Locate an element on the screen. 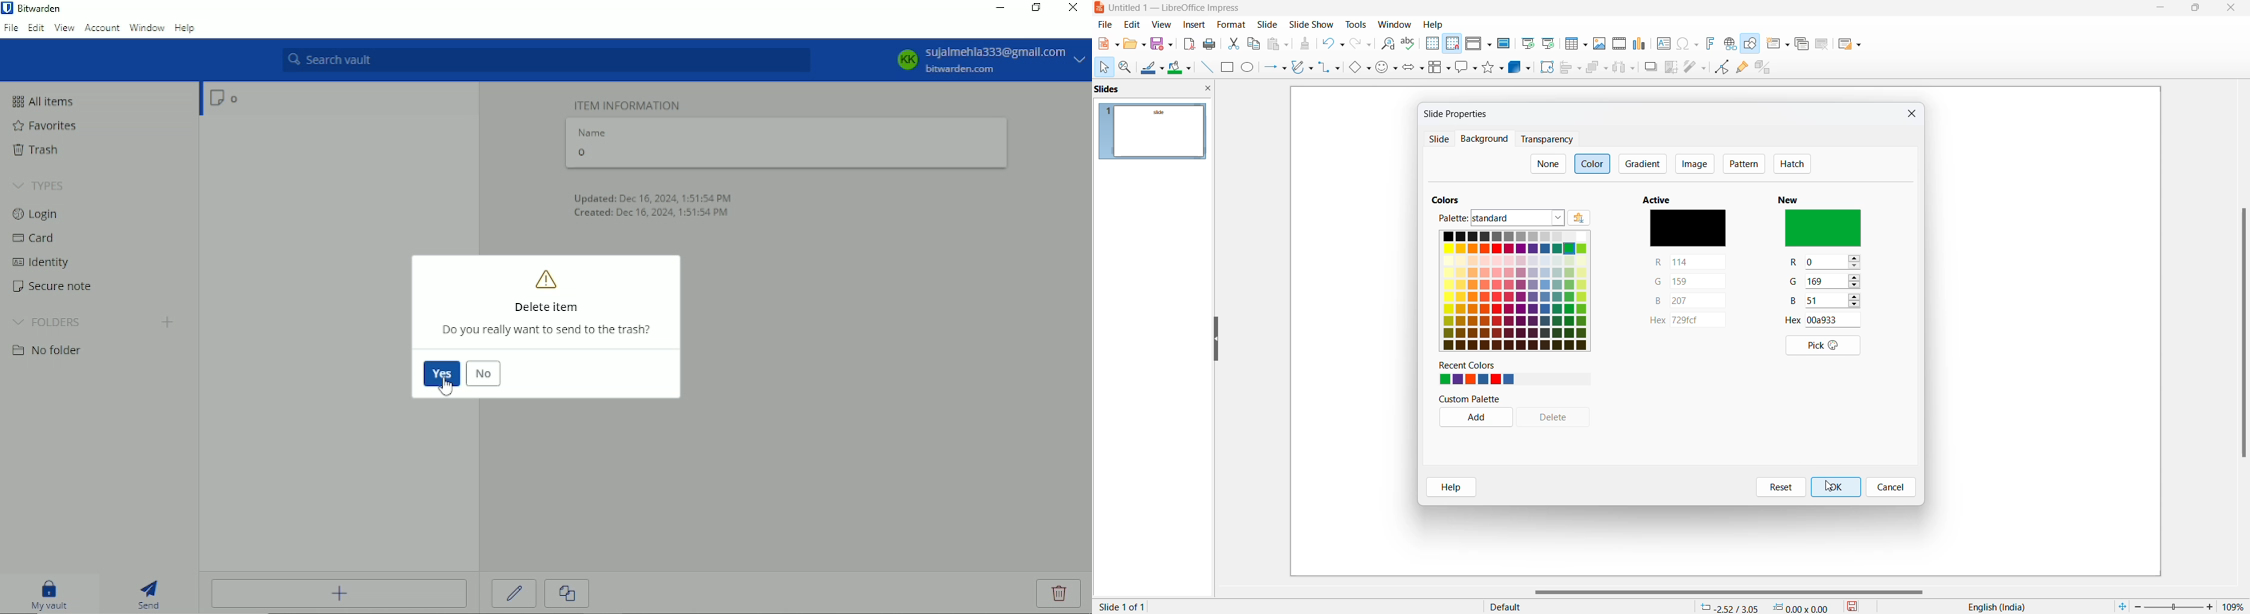 The image size is (2268, 616). insert audio or video is located at coordinates (1618, 44).